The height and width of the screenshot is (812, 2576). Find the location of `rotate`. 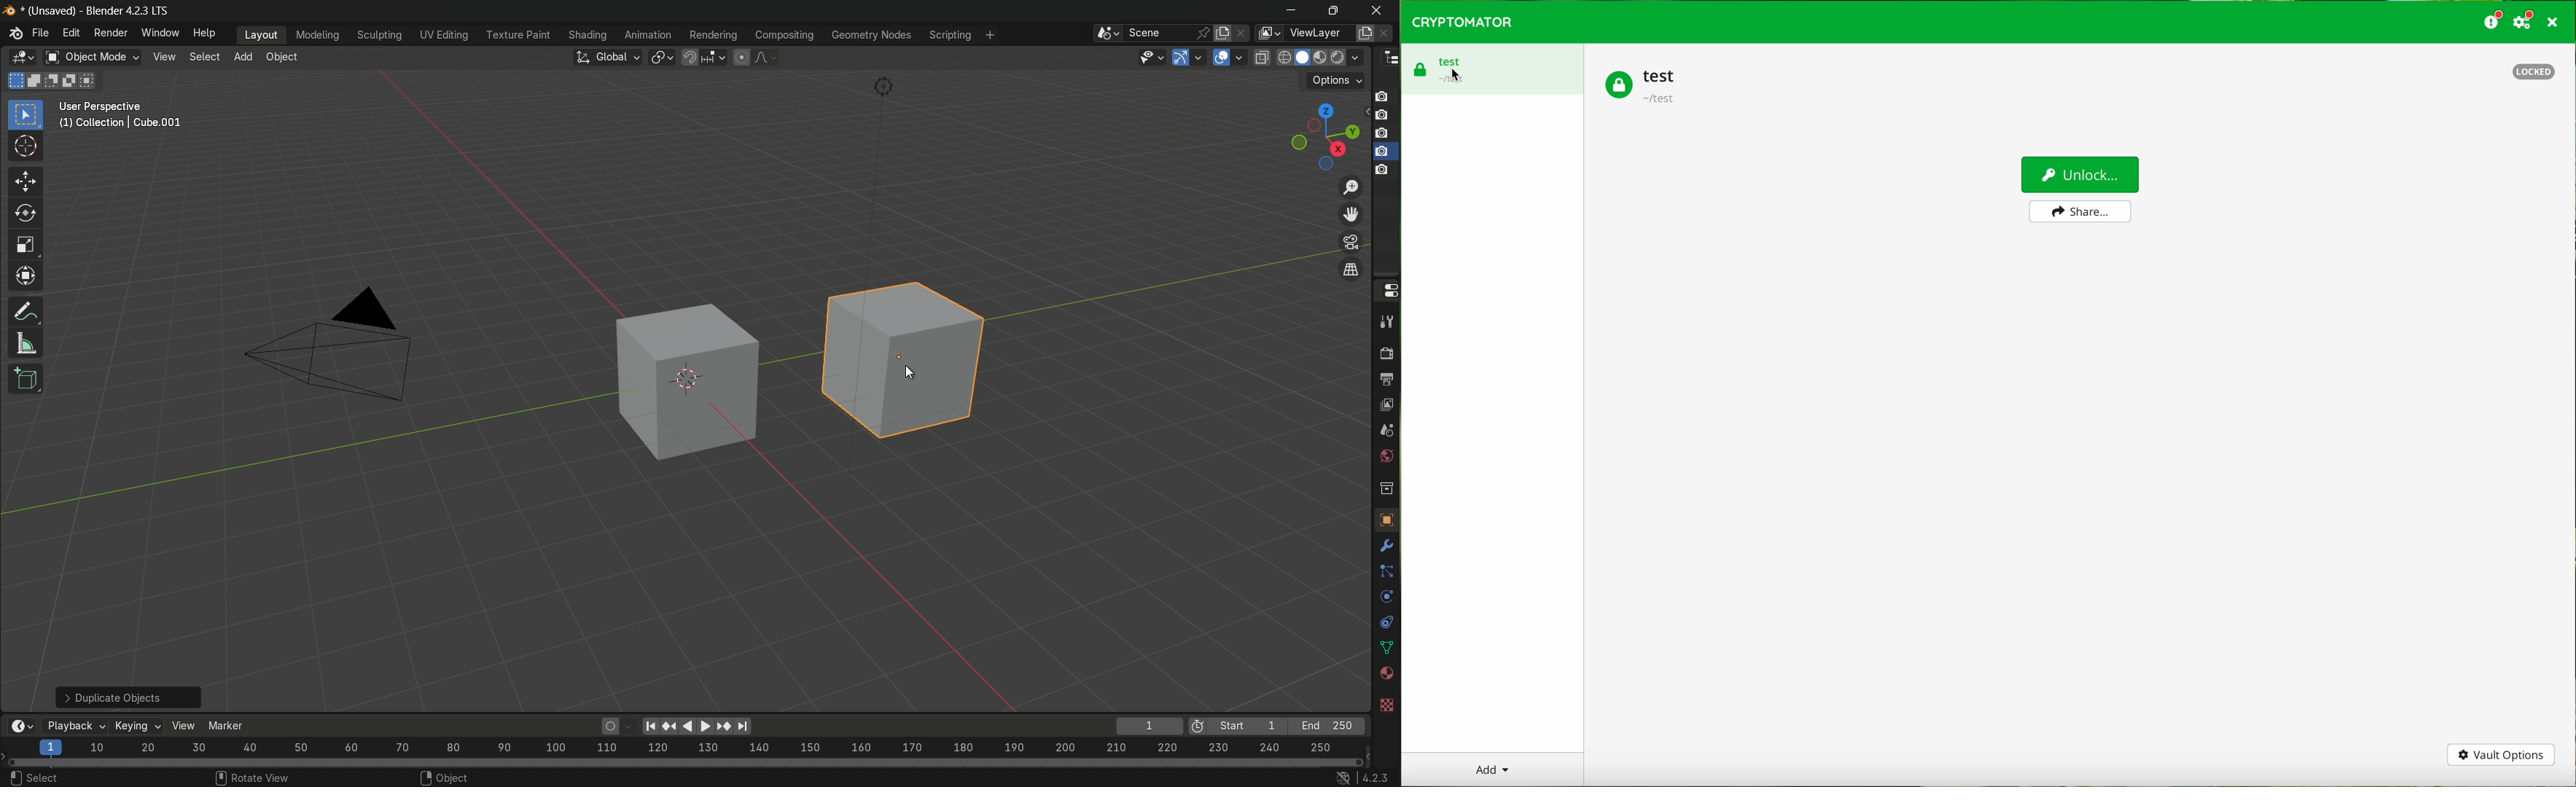

rotate is located at coordinates (21, 213).